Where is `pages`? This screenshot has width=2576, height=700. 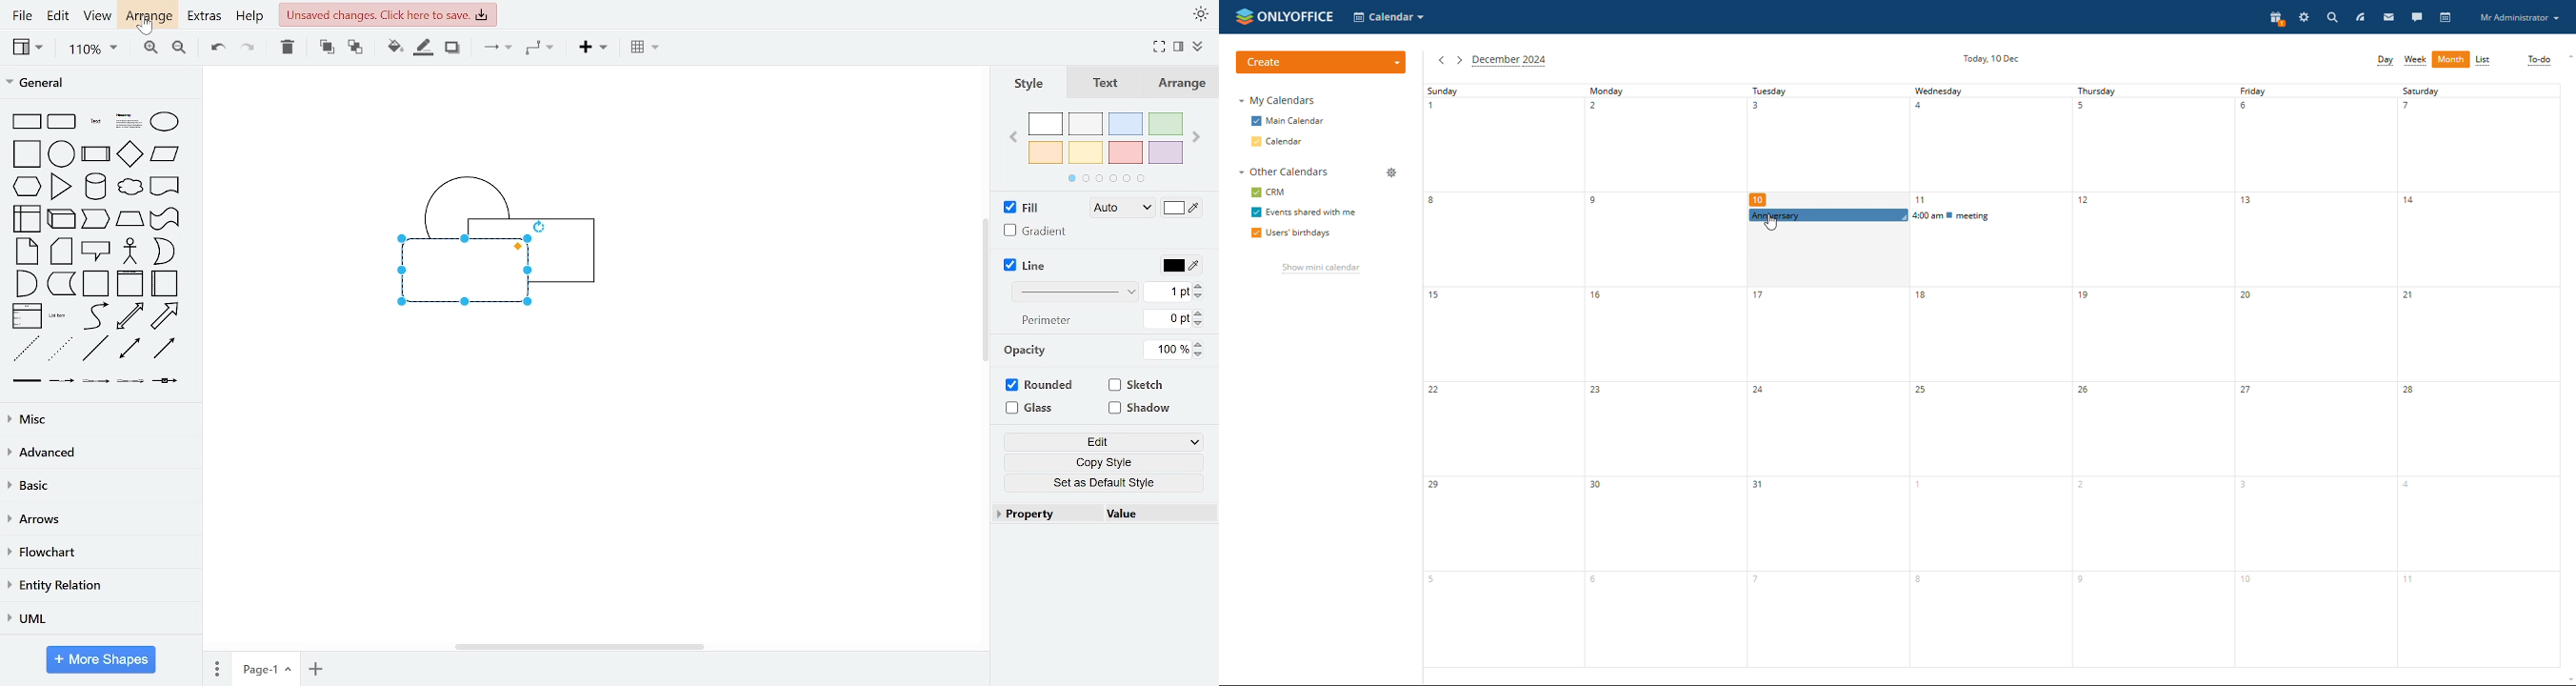 pages is located at coordinates (215, 665).